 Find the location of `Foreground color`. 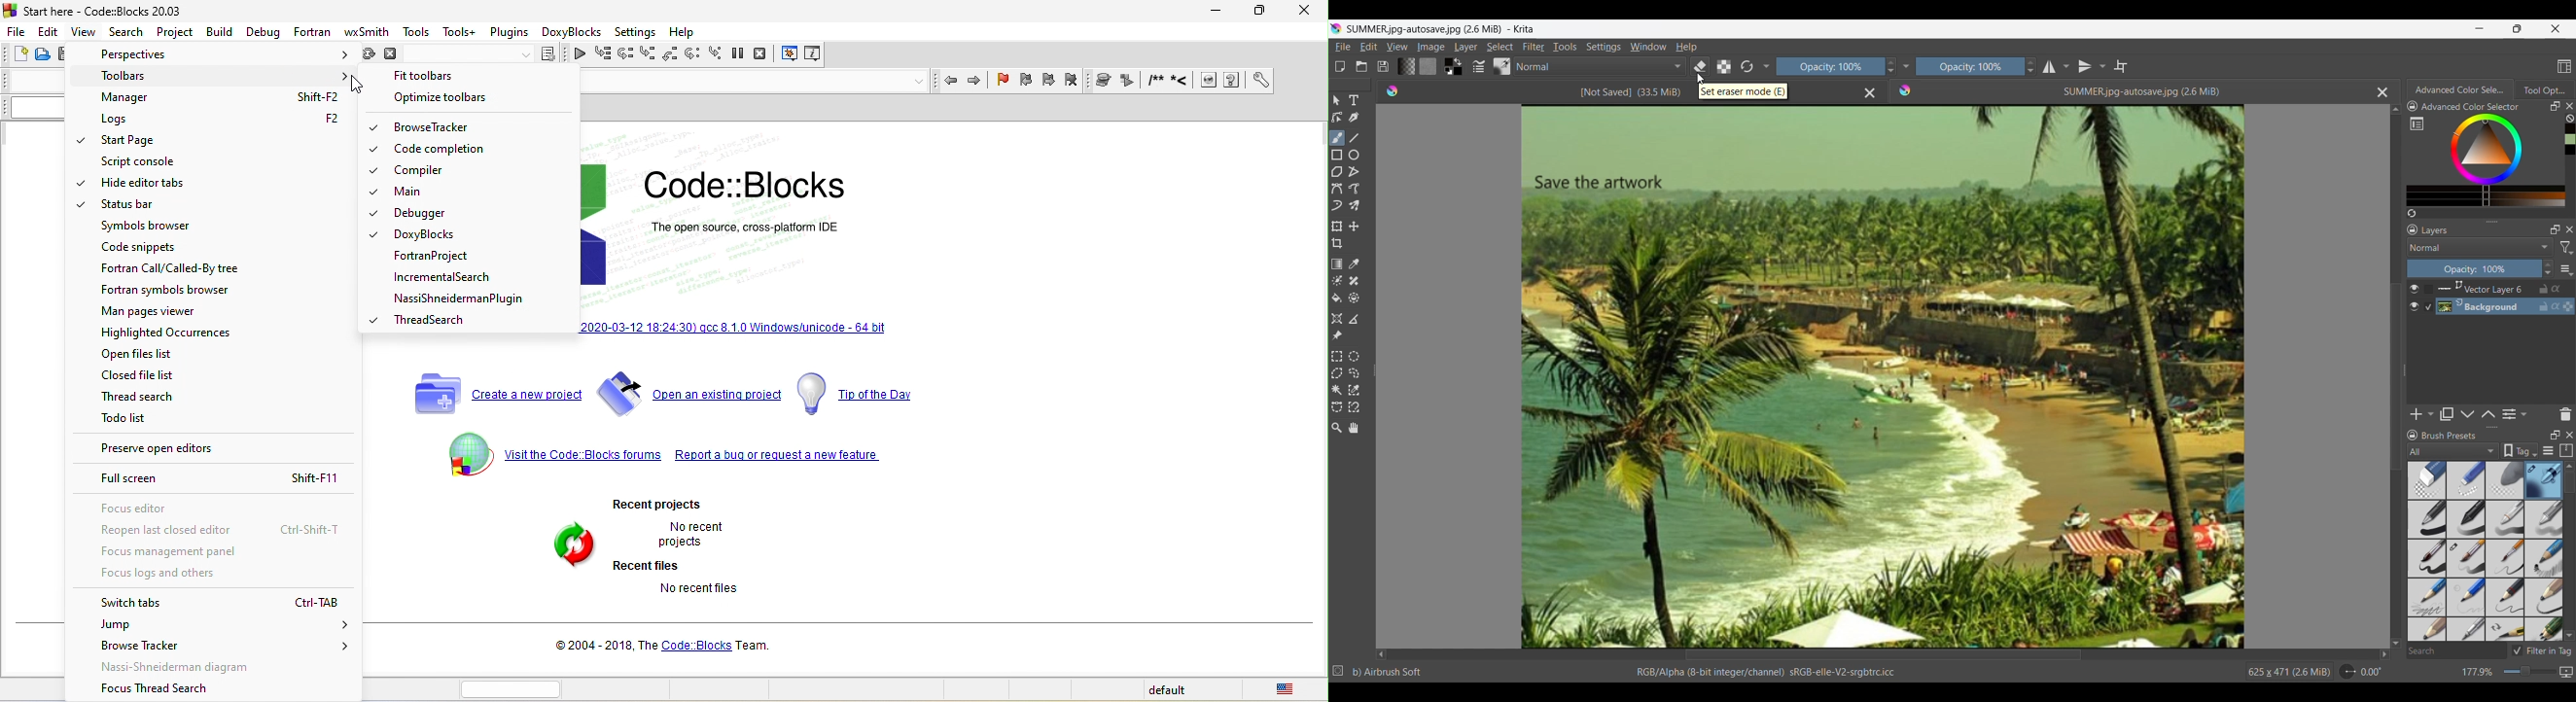

Foreground color is located at coordinates (1446, 61).